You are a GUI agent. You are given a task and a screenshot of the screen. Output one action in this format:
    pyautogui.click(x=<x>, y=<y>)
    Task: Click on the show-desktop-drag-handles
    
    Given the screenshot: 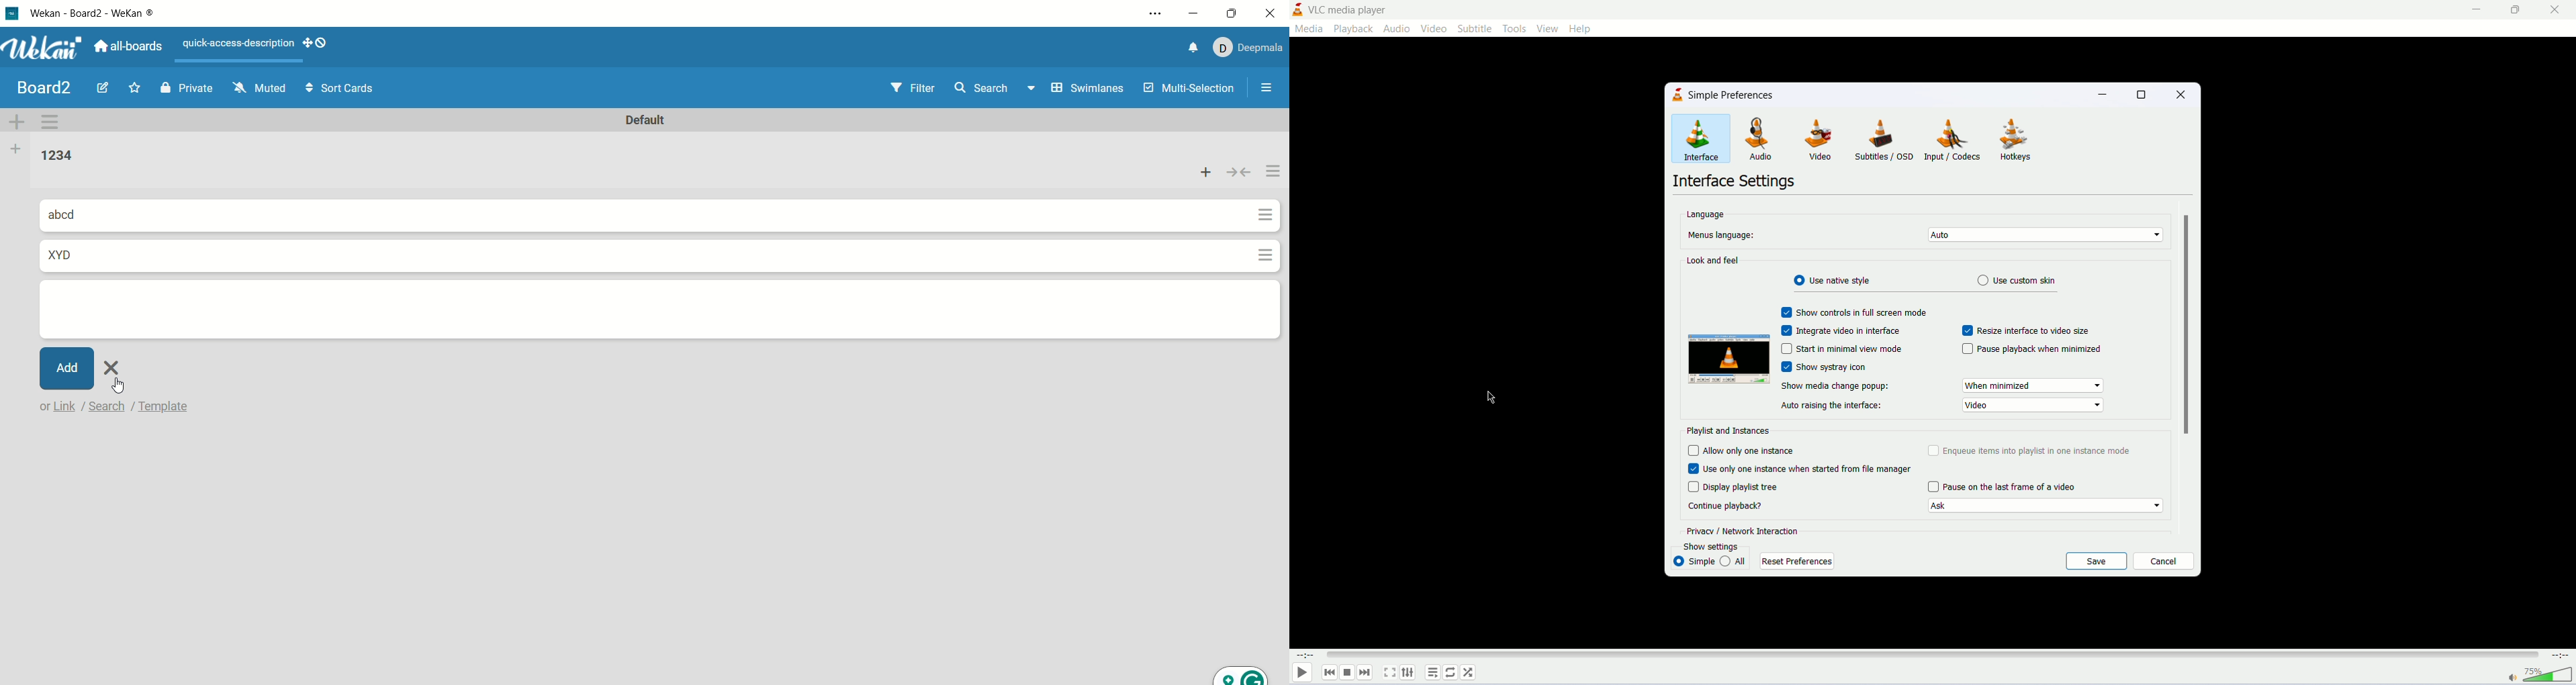 What is the action you would take?
    pyautogui.click(x=308, y=41)
    